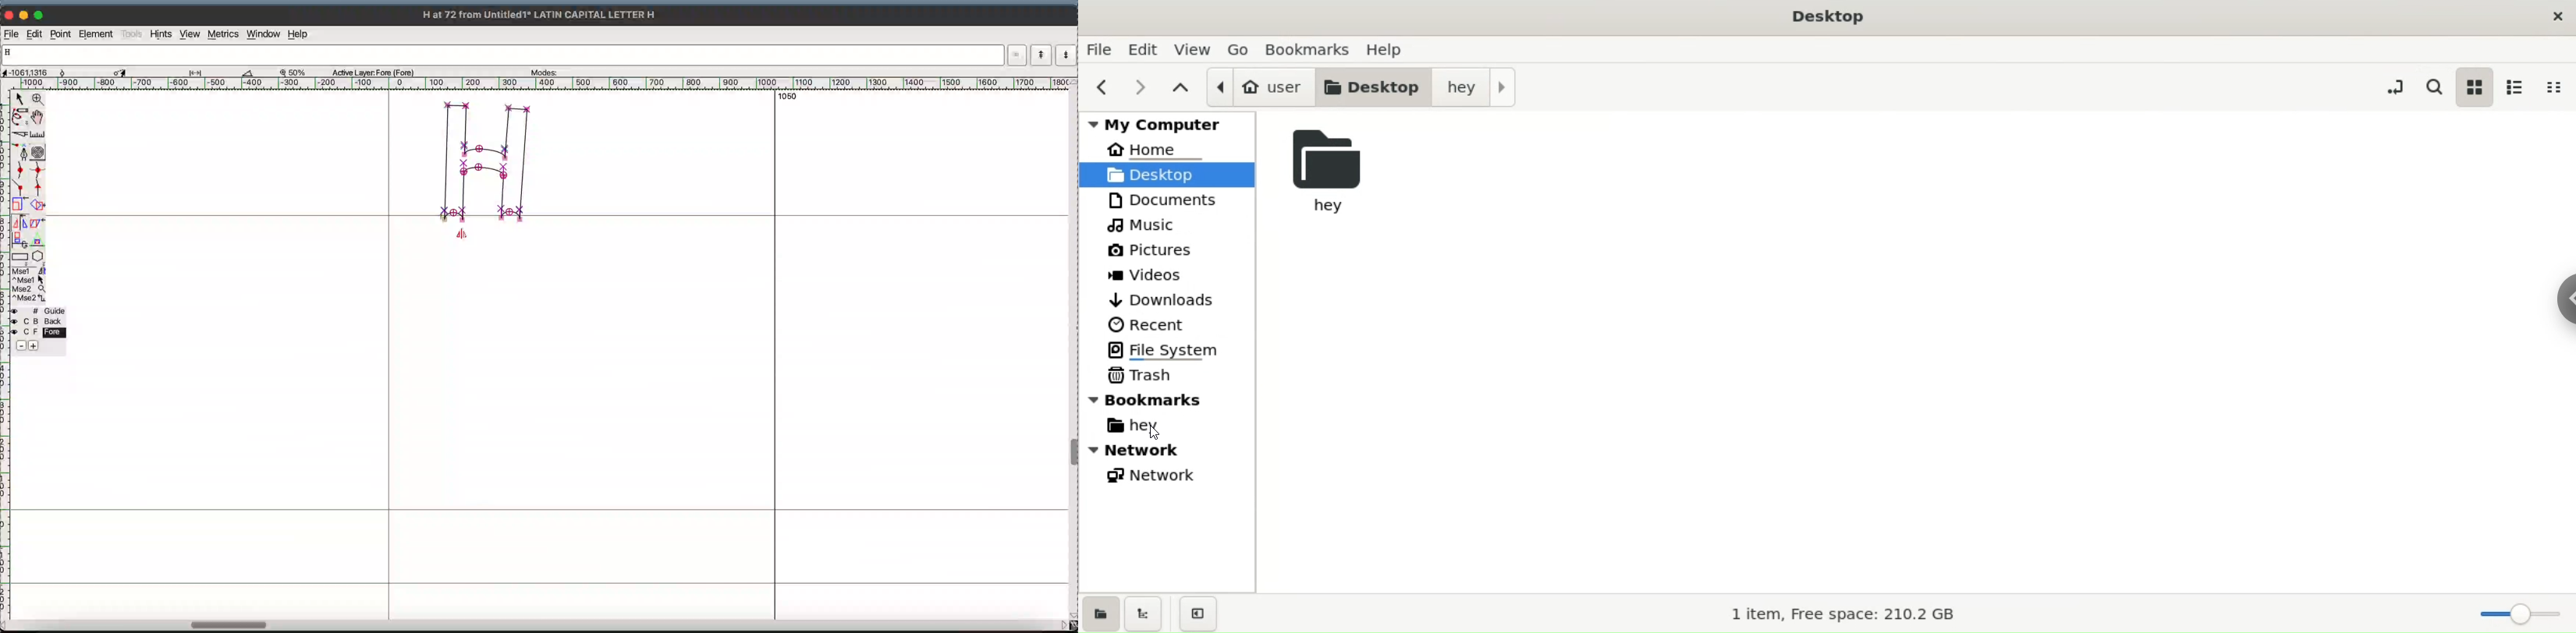 The width and height of the screenshot is (2576, 644). What do you see at coordinates (1170, 122) in the screenshot?
I see `my computer` at bounding box center [1170, 122].